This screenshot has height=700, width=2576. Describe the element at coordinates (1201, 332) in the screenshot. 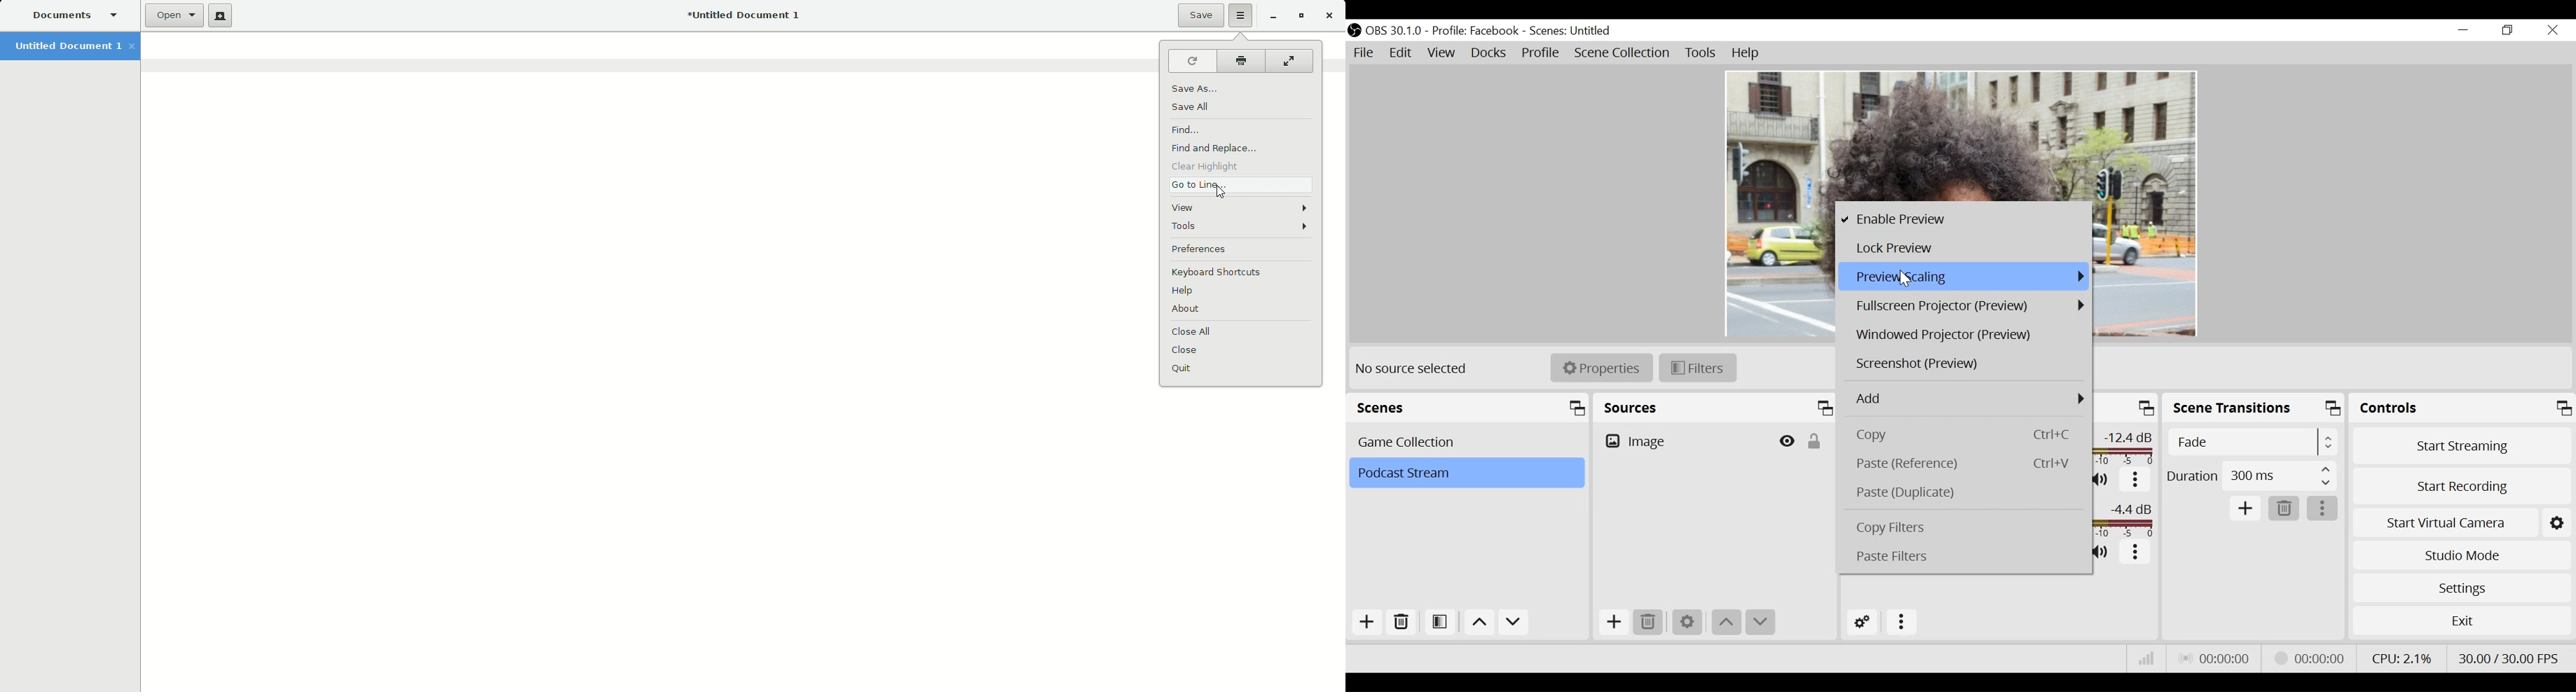

I see `Close All` at that location.